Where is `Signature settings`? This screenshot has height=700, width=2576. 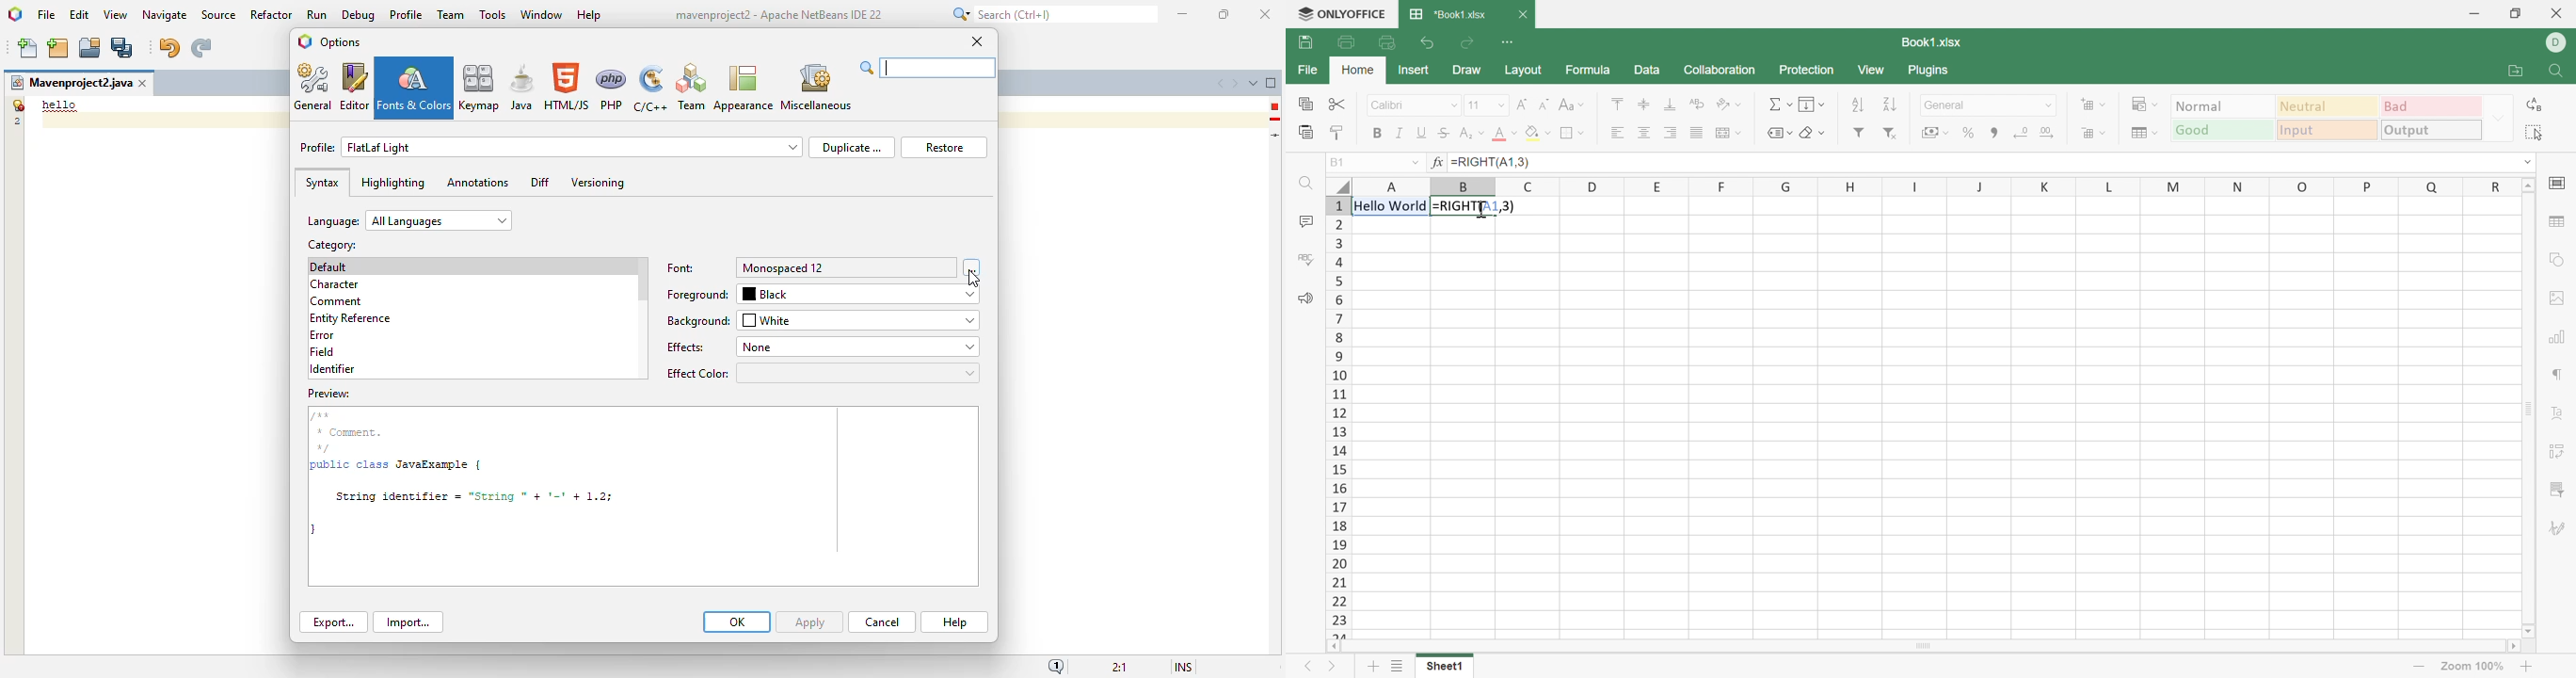 Signature settings is located at coordinates (2559, 528).